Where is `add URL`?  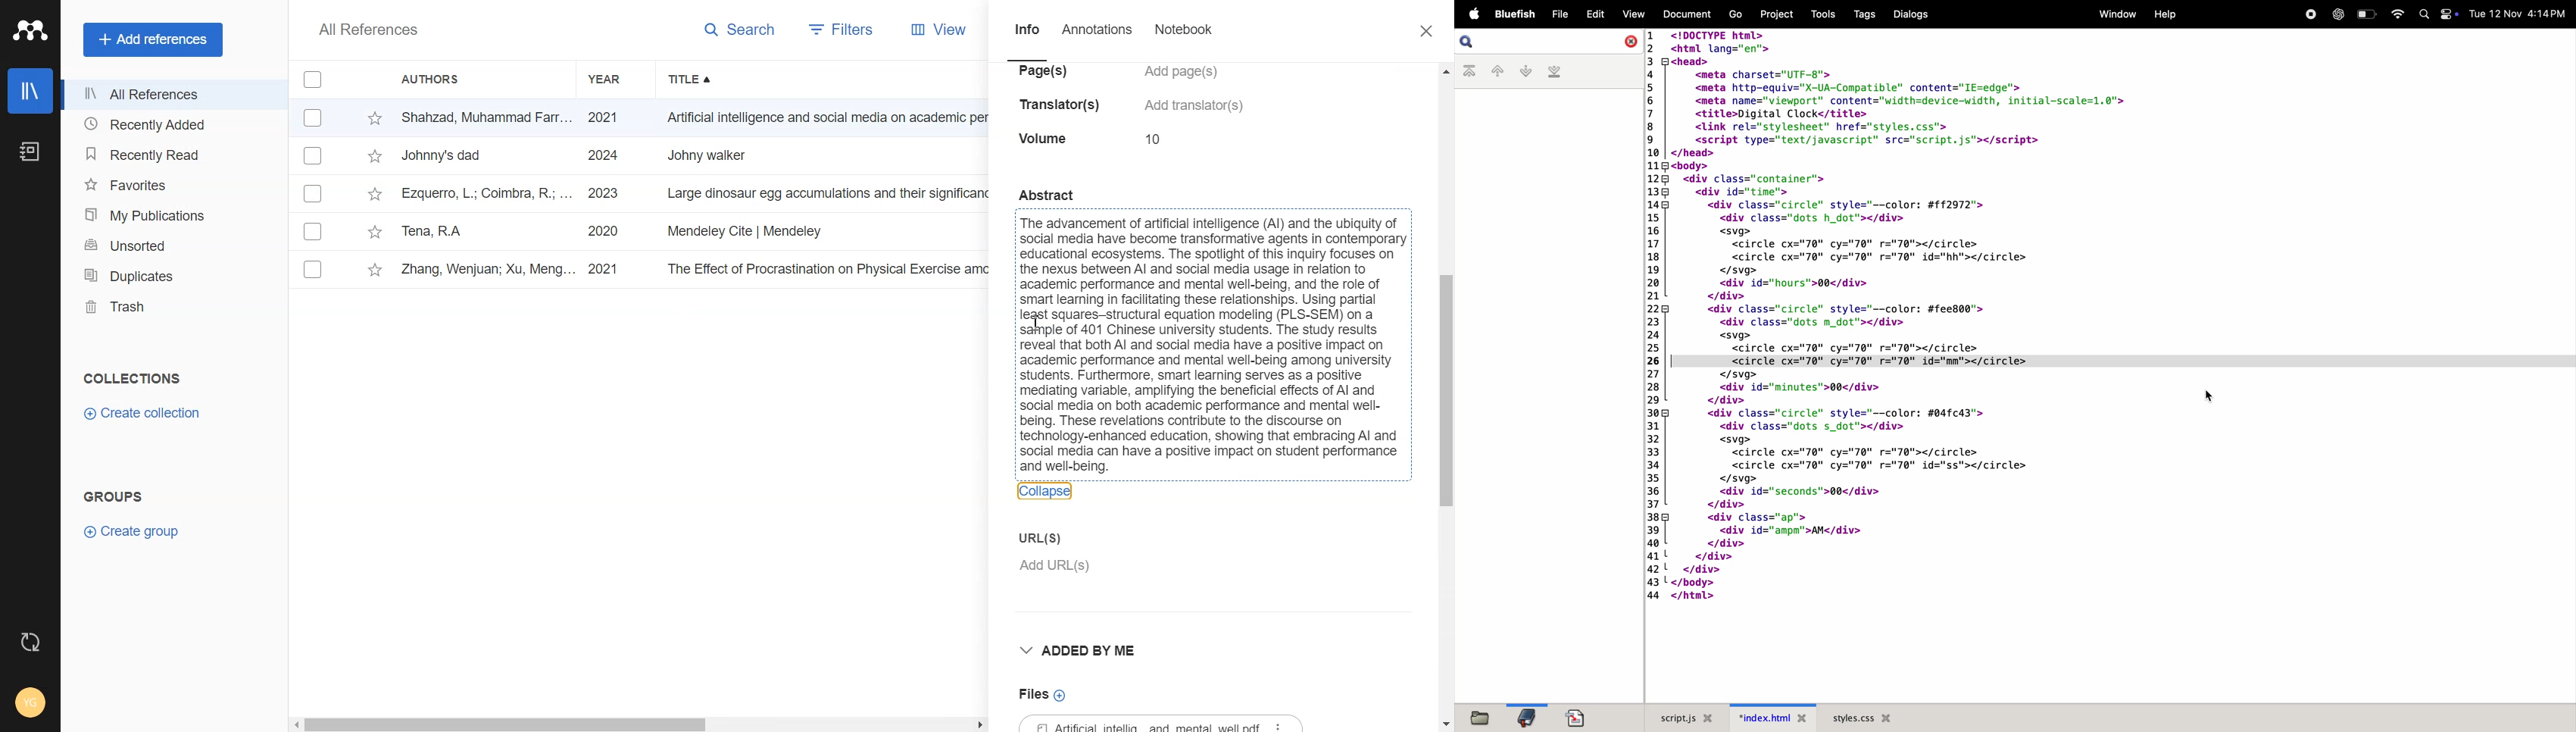
add URL is located at coordinates (1056, 566).